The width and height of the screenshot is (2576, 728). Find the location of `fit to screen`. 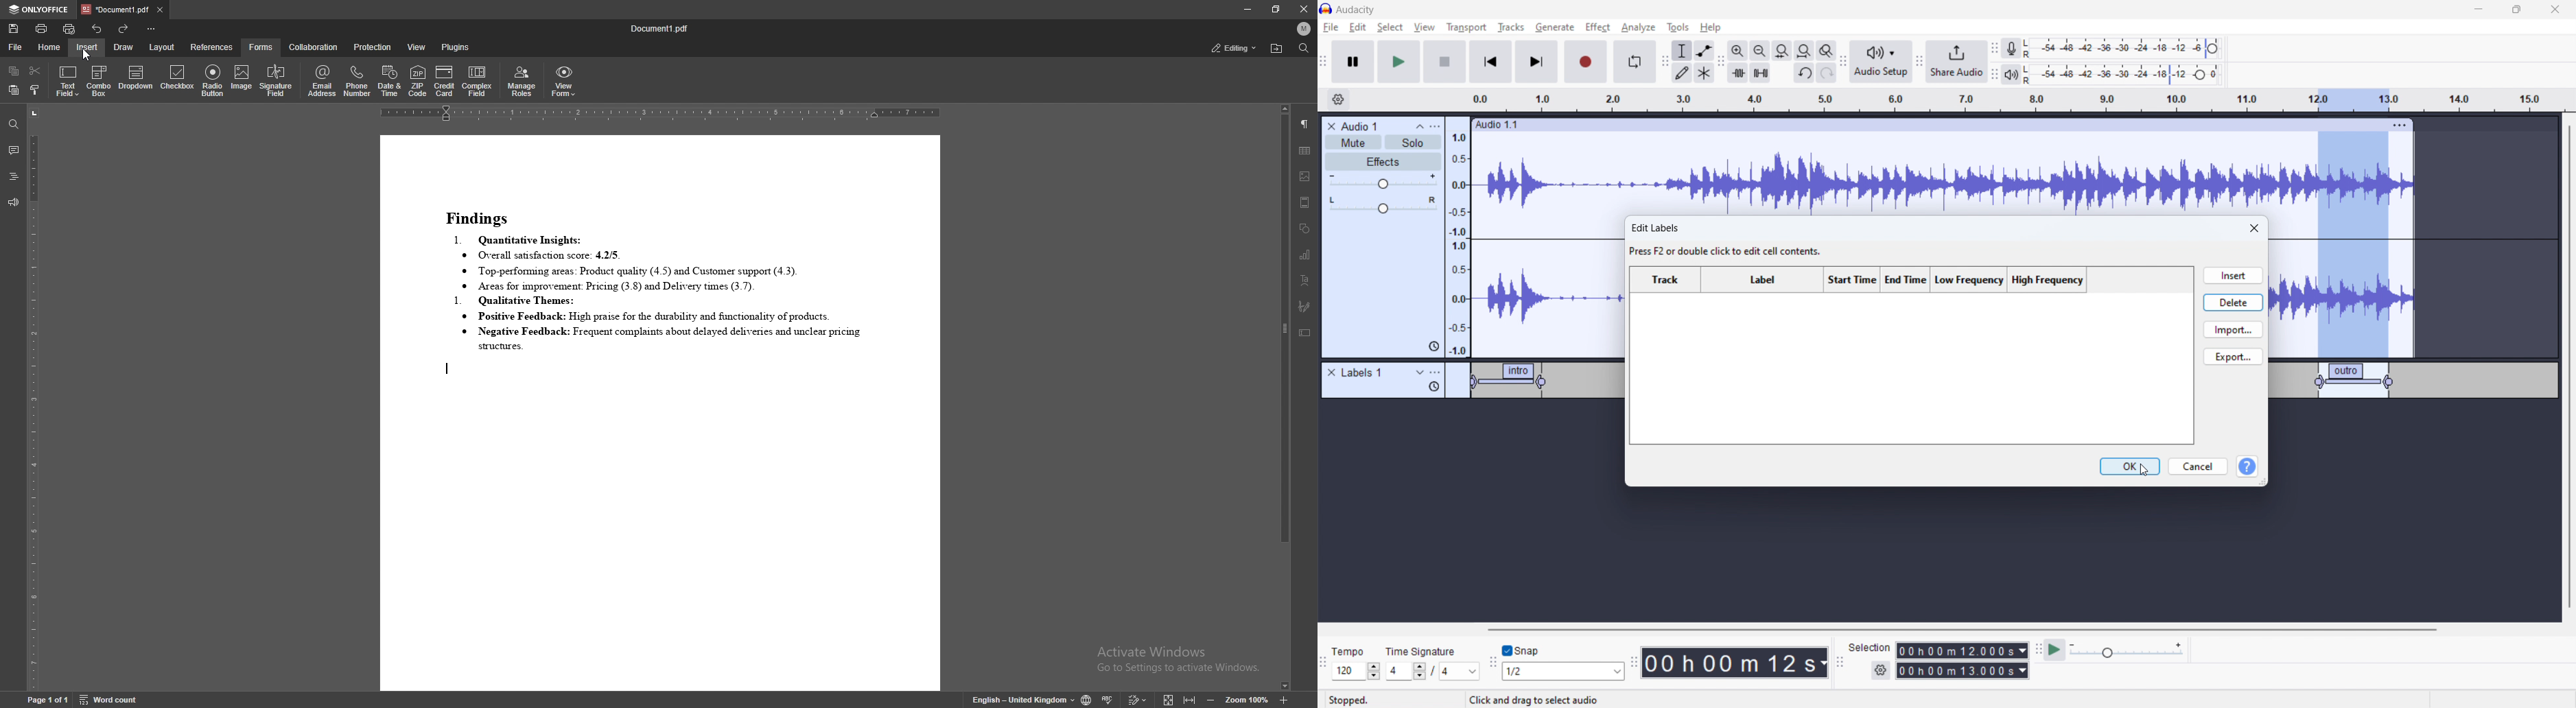

fit to screen is located at coordinates (1169, 699).